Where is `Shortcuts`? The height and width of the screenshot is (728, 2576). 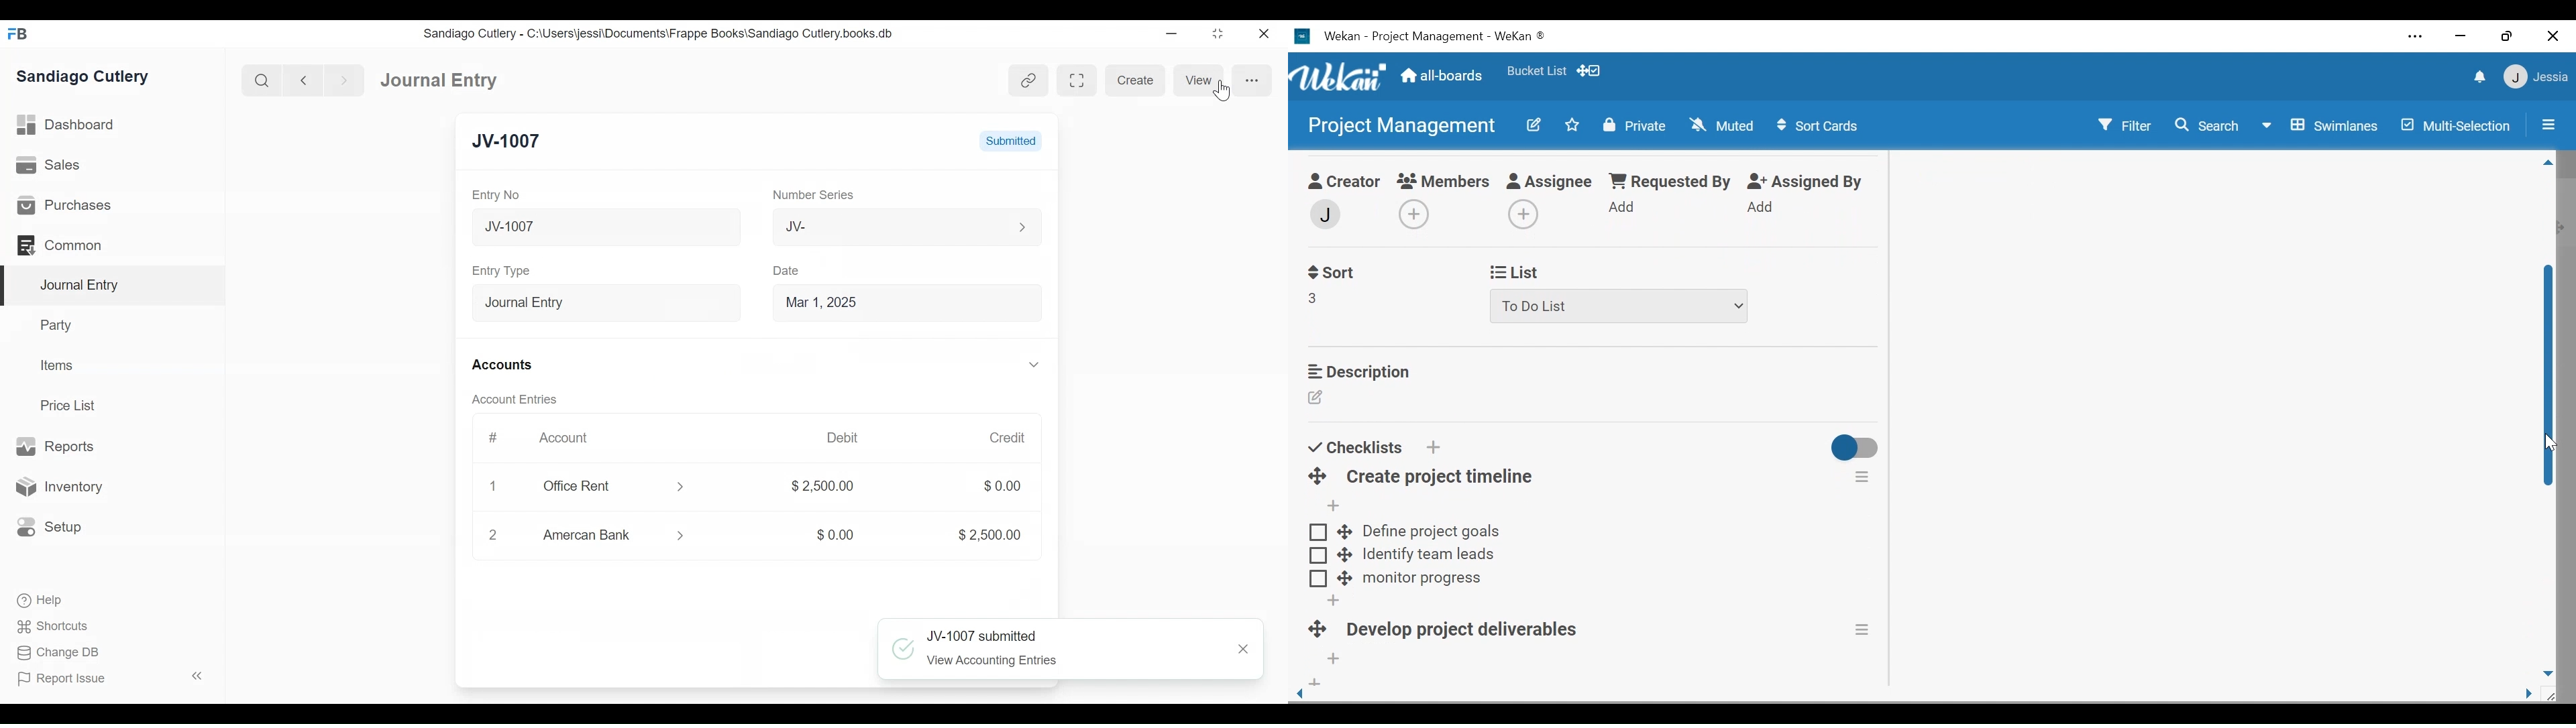 Shortcuts is located at coordinates (46, 627).